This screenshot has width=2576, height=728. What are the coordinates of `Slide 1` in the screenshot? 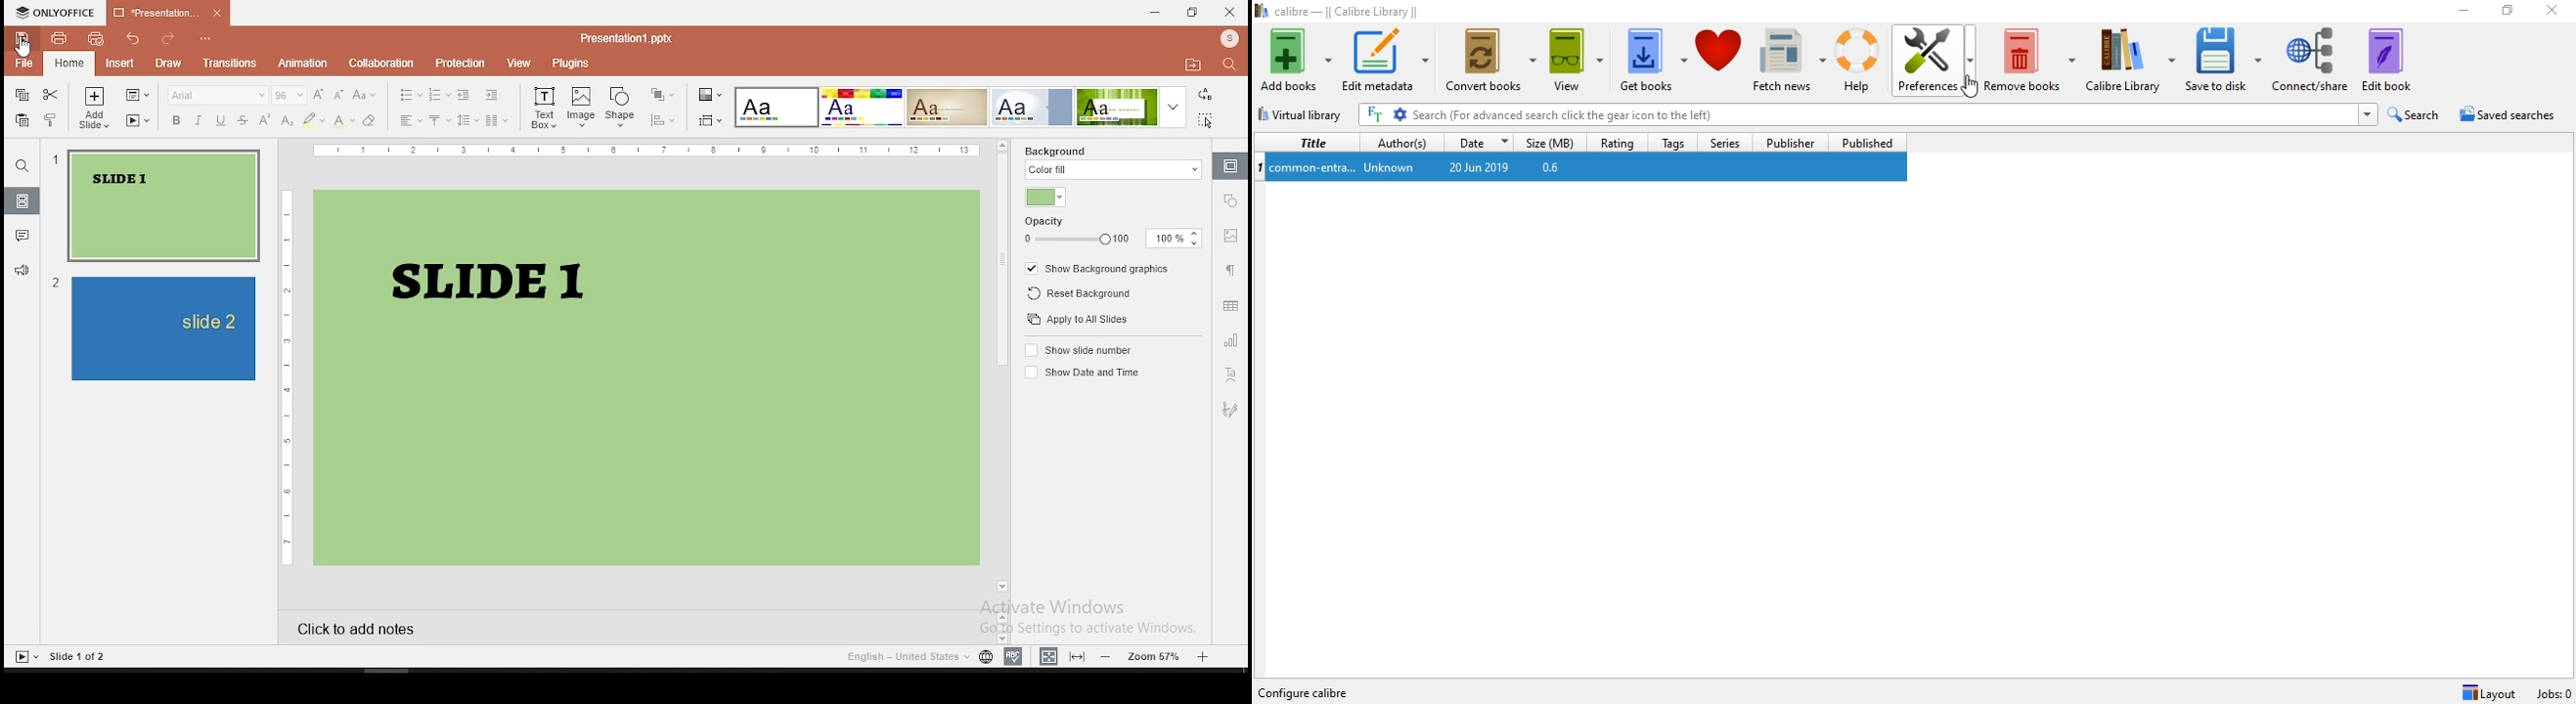 It's located at (649, 377).